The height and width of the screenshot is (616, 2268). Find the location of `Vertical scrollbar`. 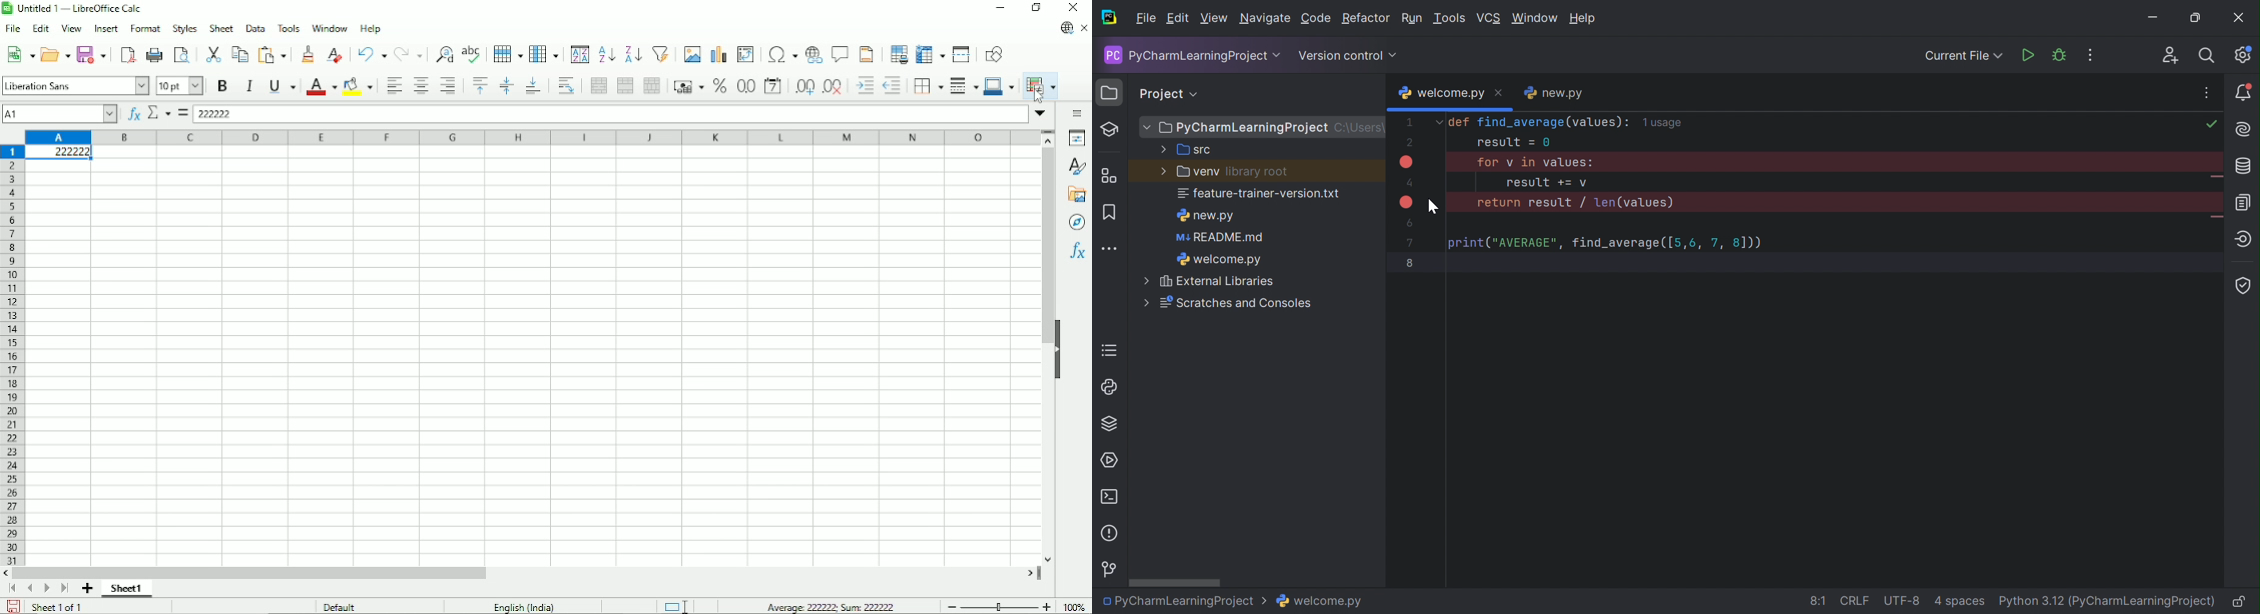

Vertical scrollbar is located at coordinates (1044, 246).